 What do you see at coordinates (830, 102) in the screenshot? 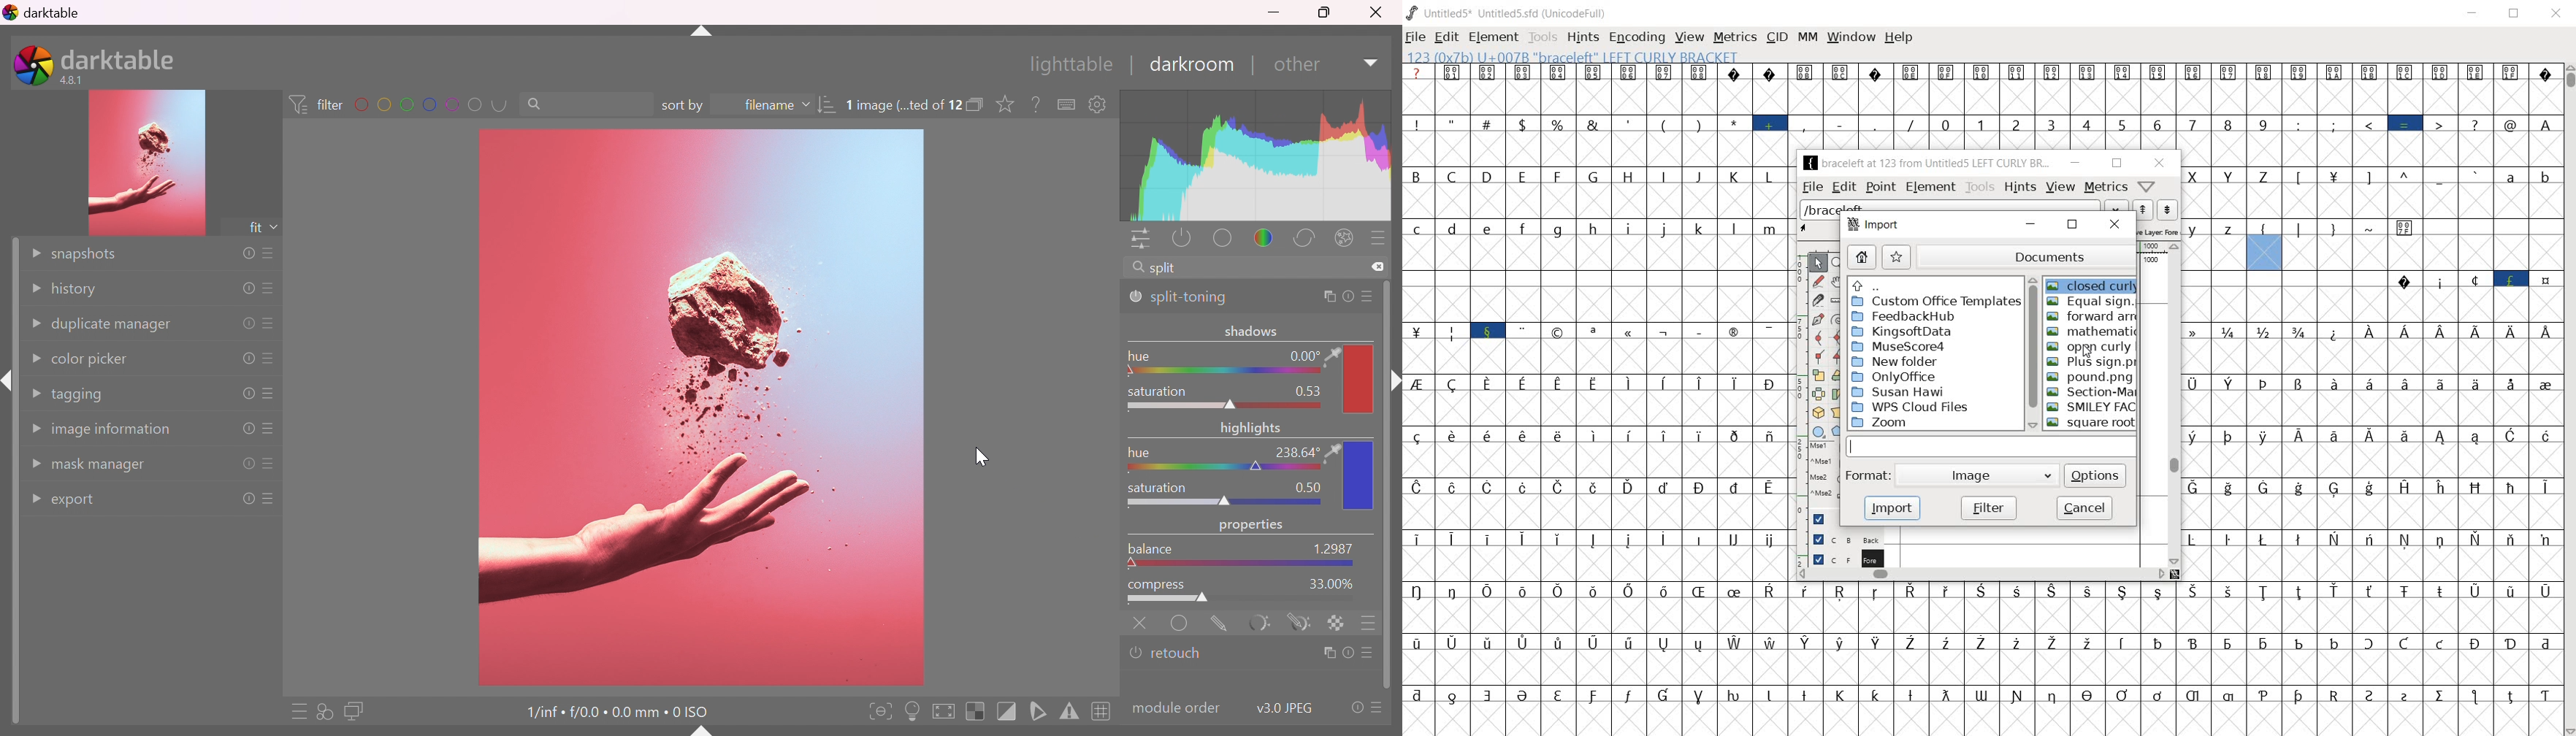
I see `sort` at bounding box center [830, 102].